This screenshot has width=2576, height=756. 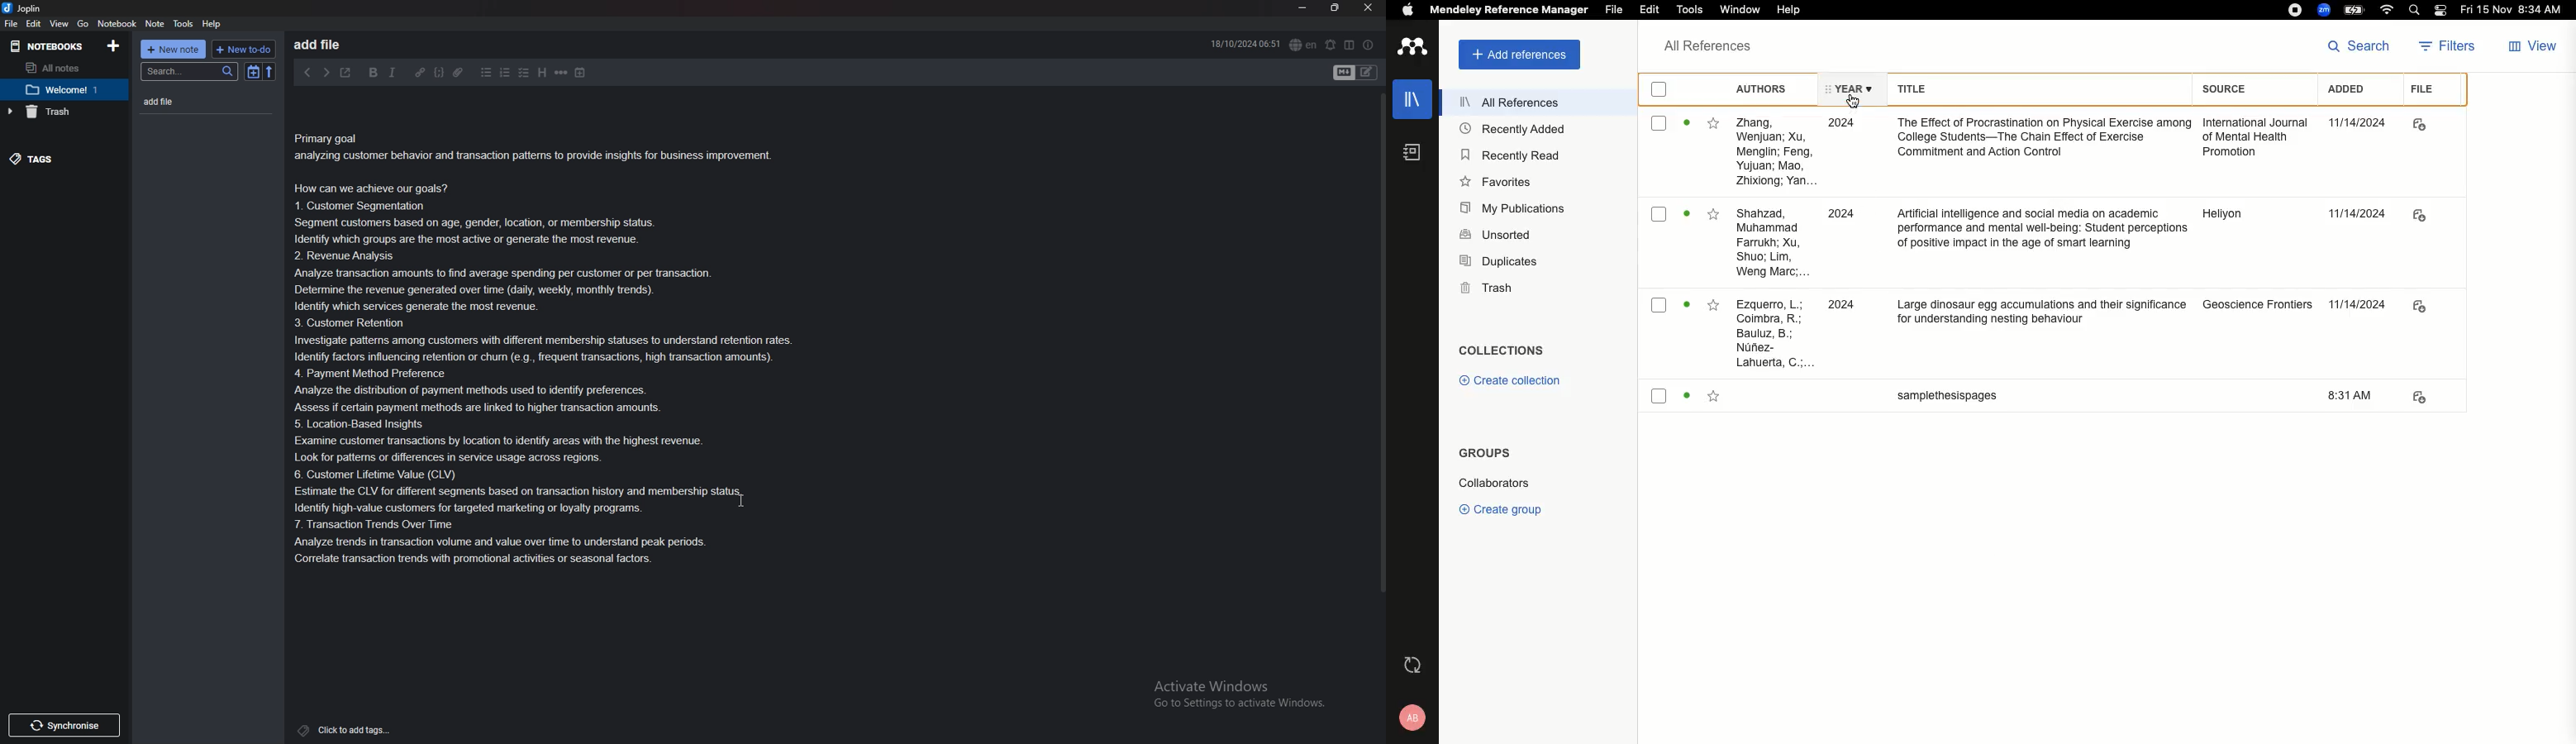 What do you see at coordinates (1764, 88) in the screenshot?
I see `authors label` at bounding box center [1764, 88].